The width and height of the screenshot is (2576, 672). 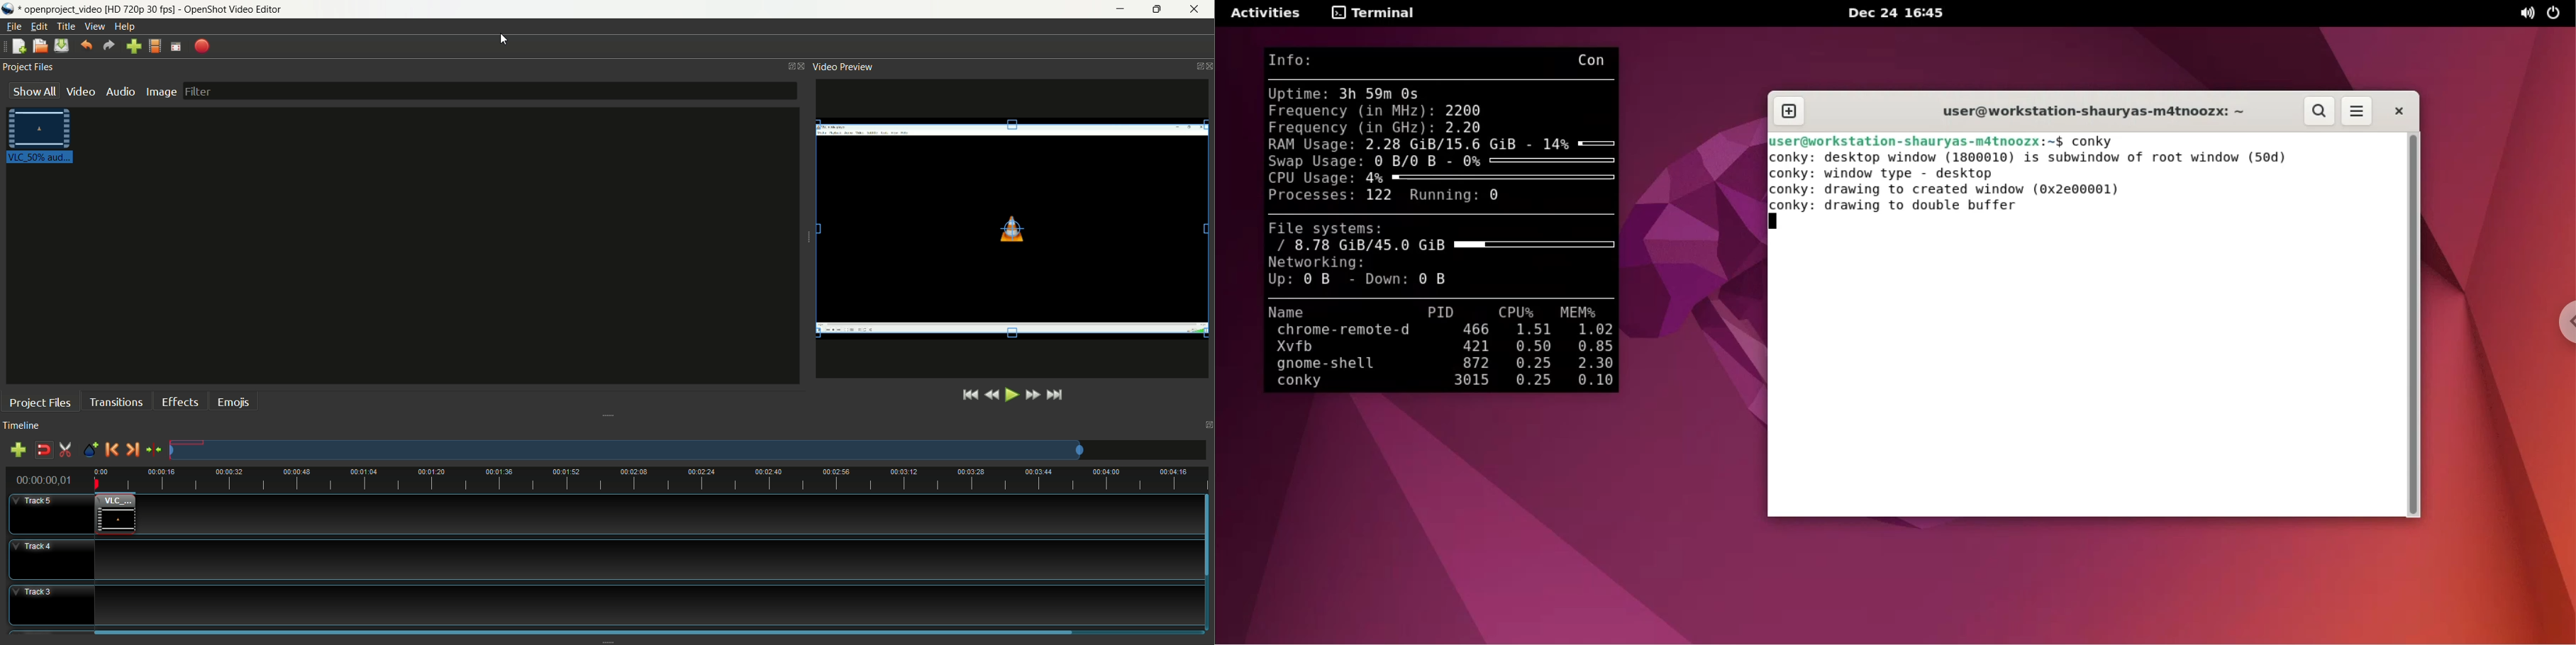 What do you see at coordinates (202, 46) in the screenshot?
I see `export video` at bounding box center [202, 46].